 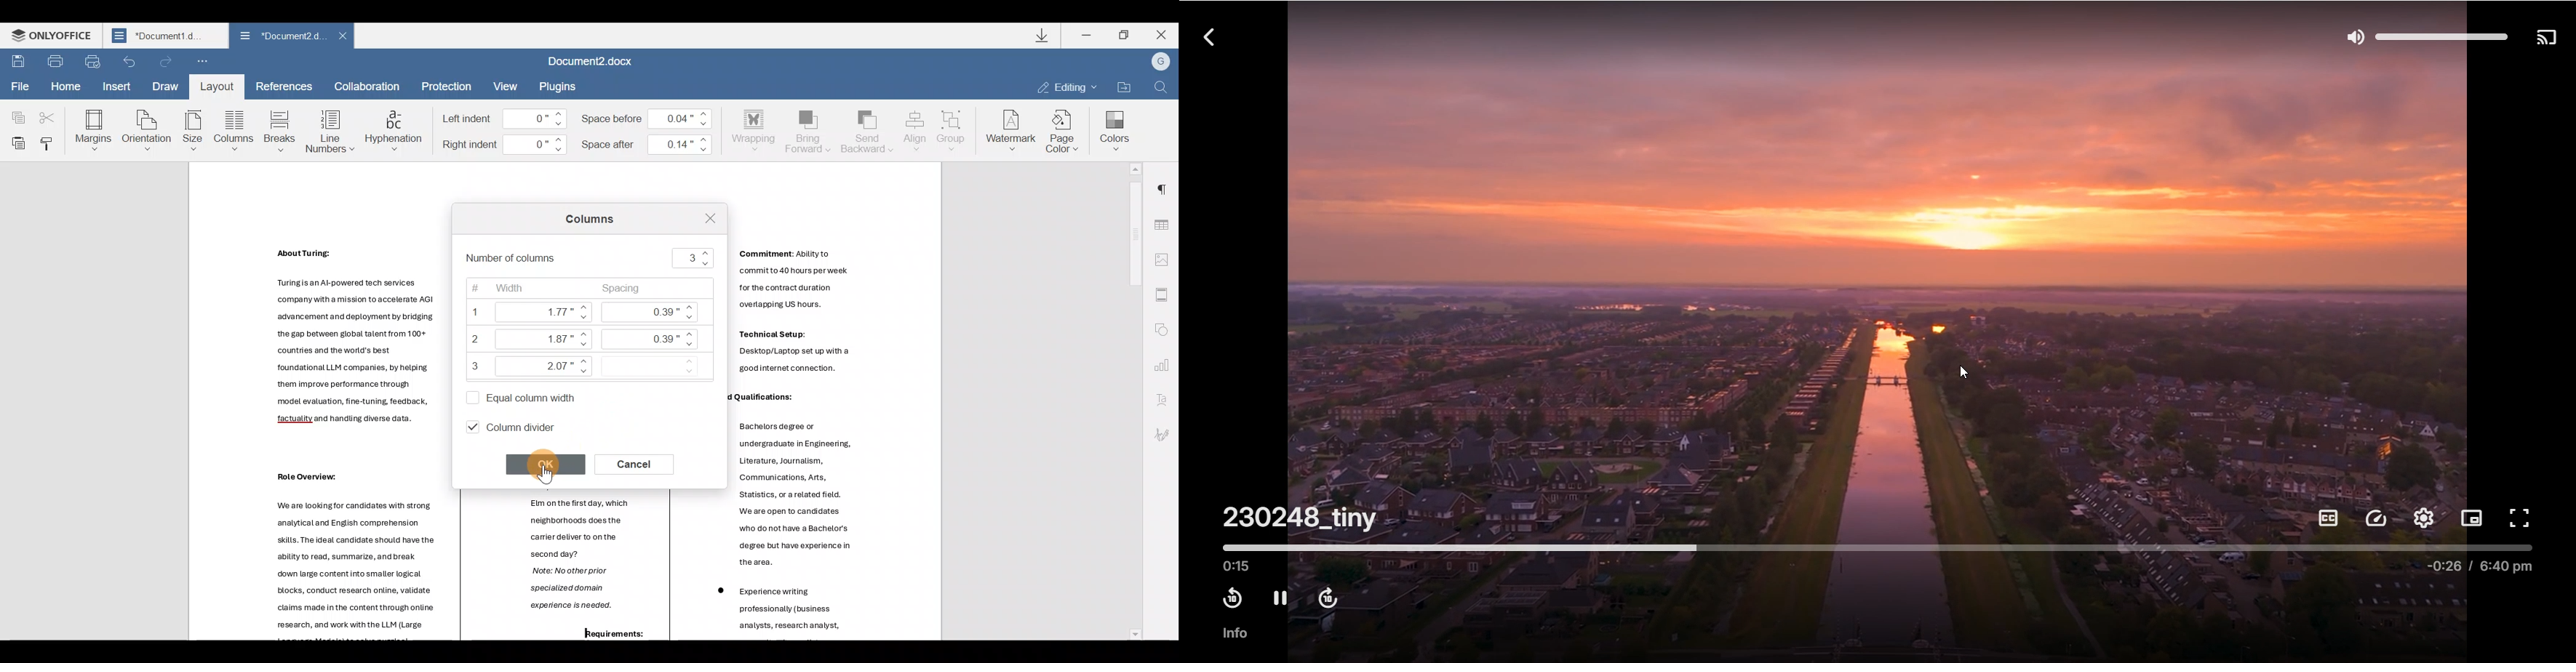 What do you see at coordinates (203, 62) in the screenshot?
I see `Customize quick access toolbar` at bounding box center [203, 62].